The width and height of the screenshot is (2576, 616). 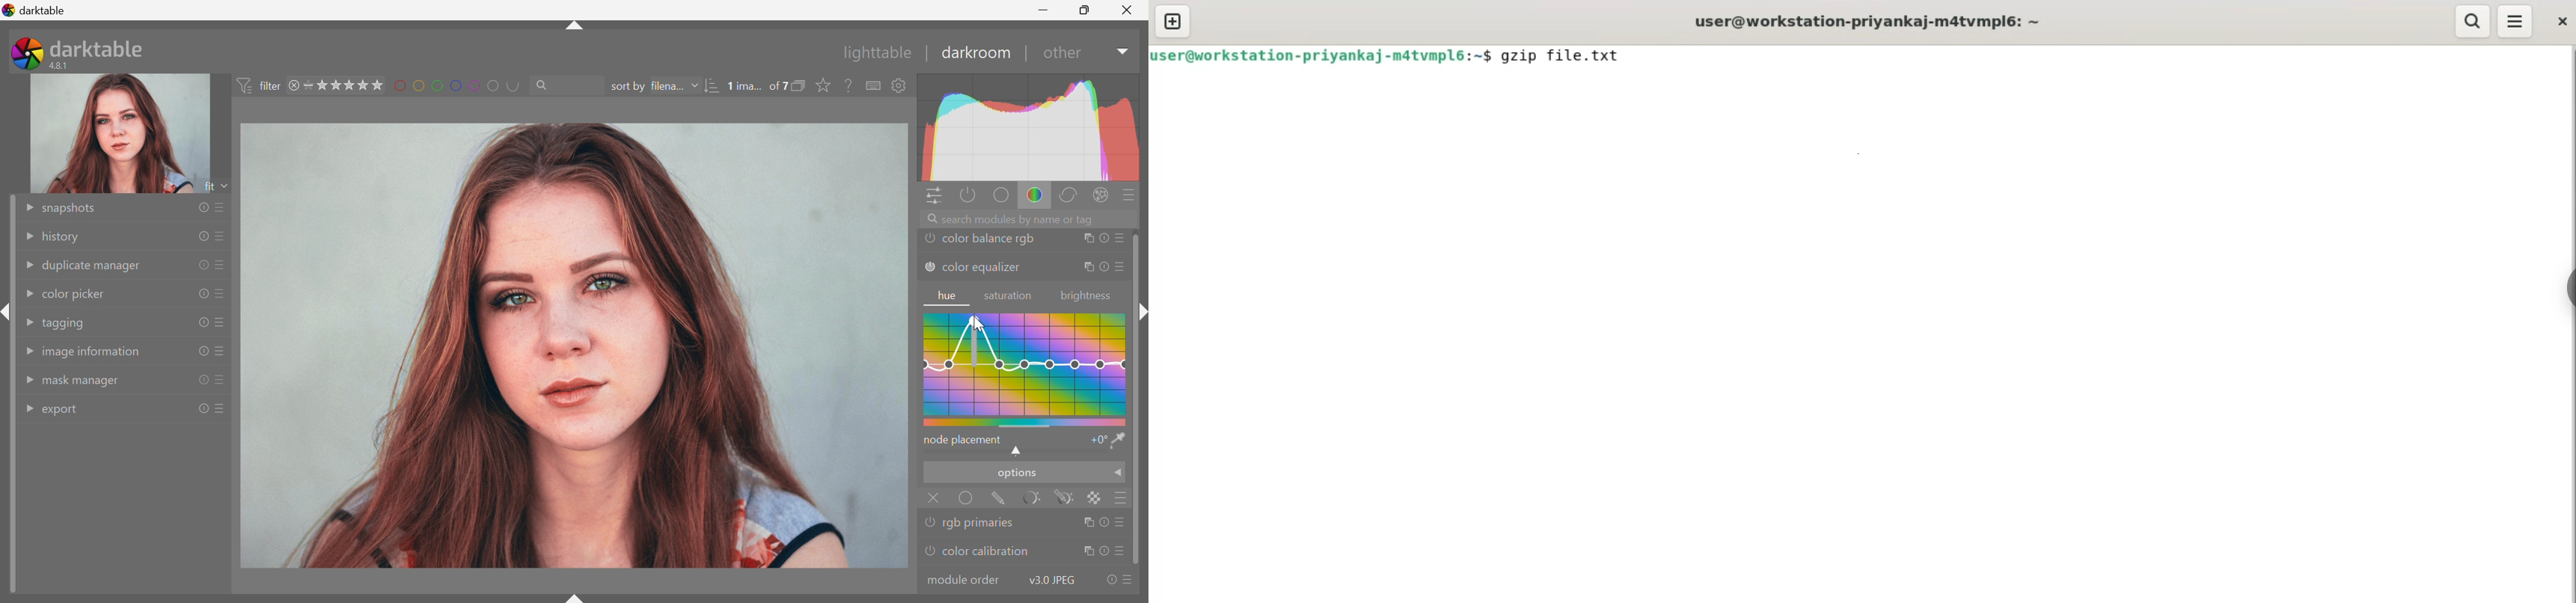 I want to click on Search modules by name or tags, so click(x=1031, y=218).